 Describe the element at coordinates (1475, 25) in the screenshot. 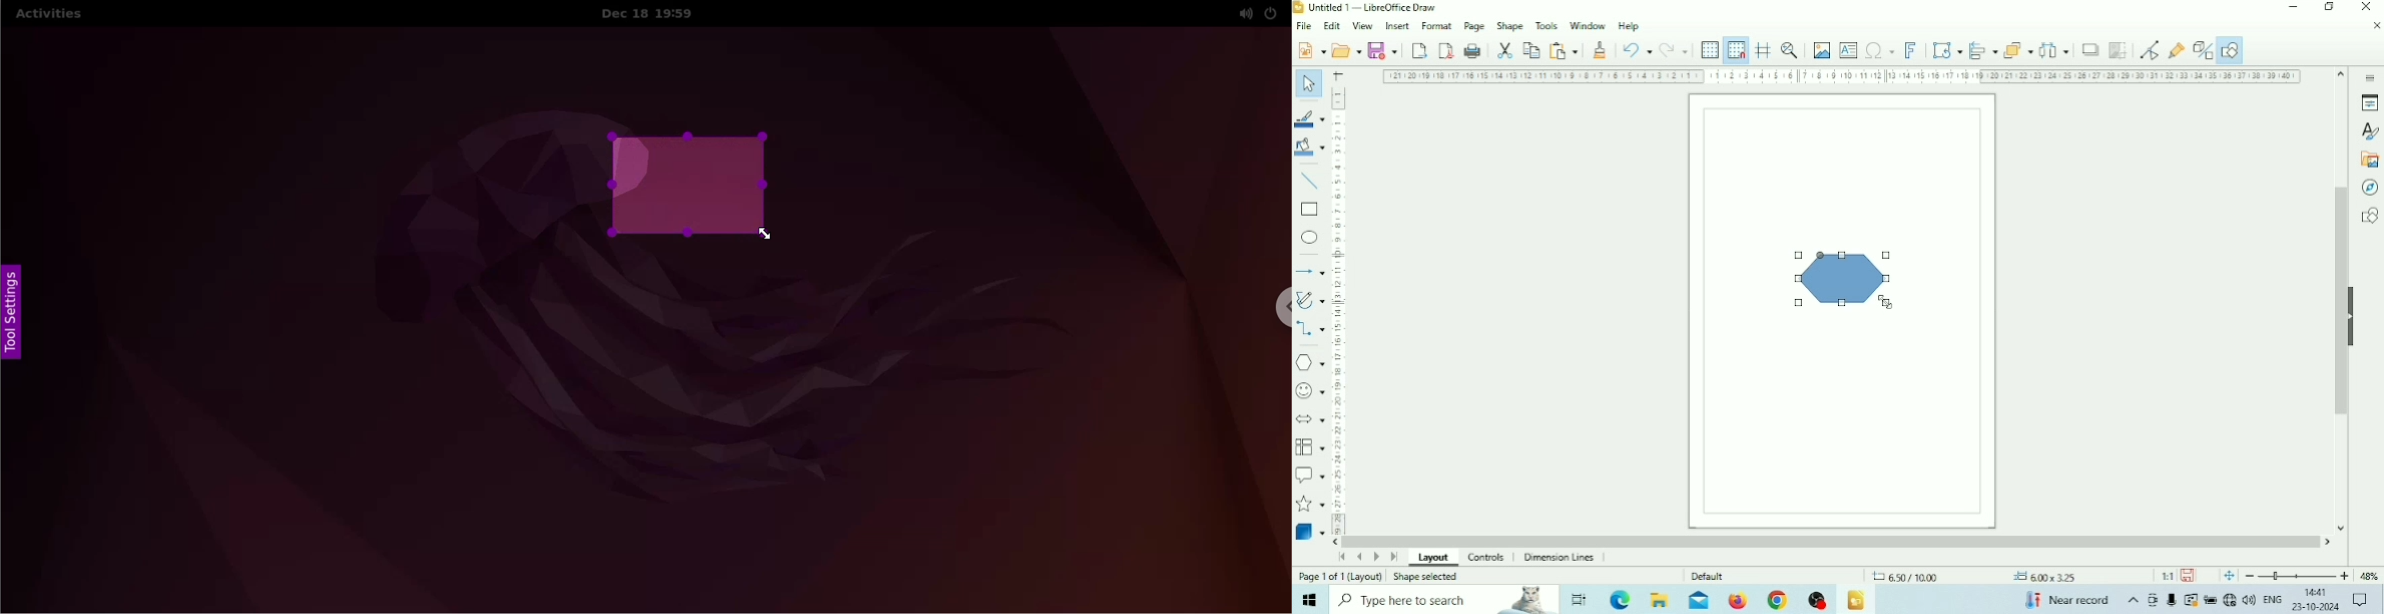

I see `Page` at that location.